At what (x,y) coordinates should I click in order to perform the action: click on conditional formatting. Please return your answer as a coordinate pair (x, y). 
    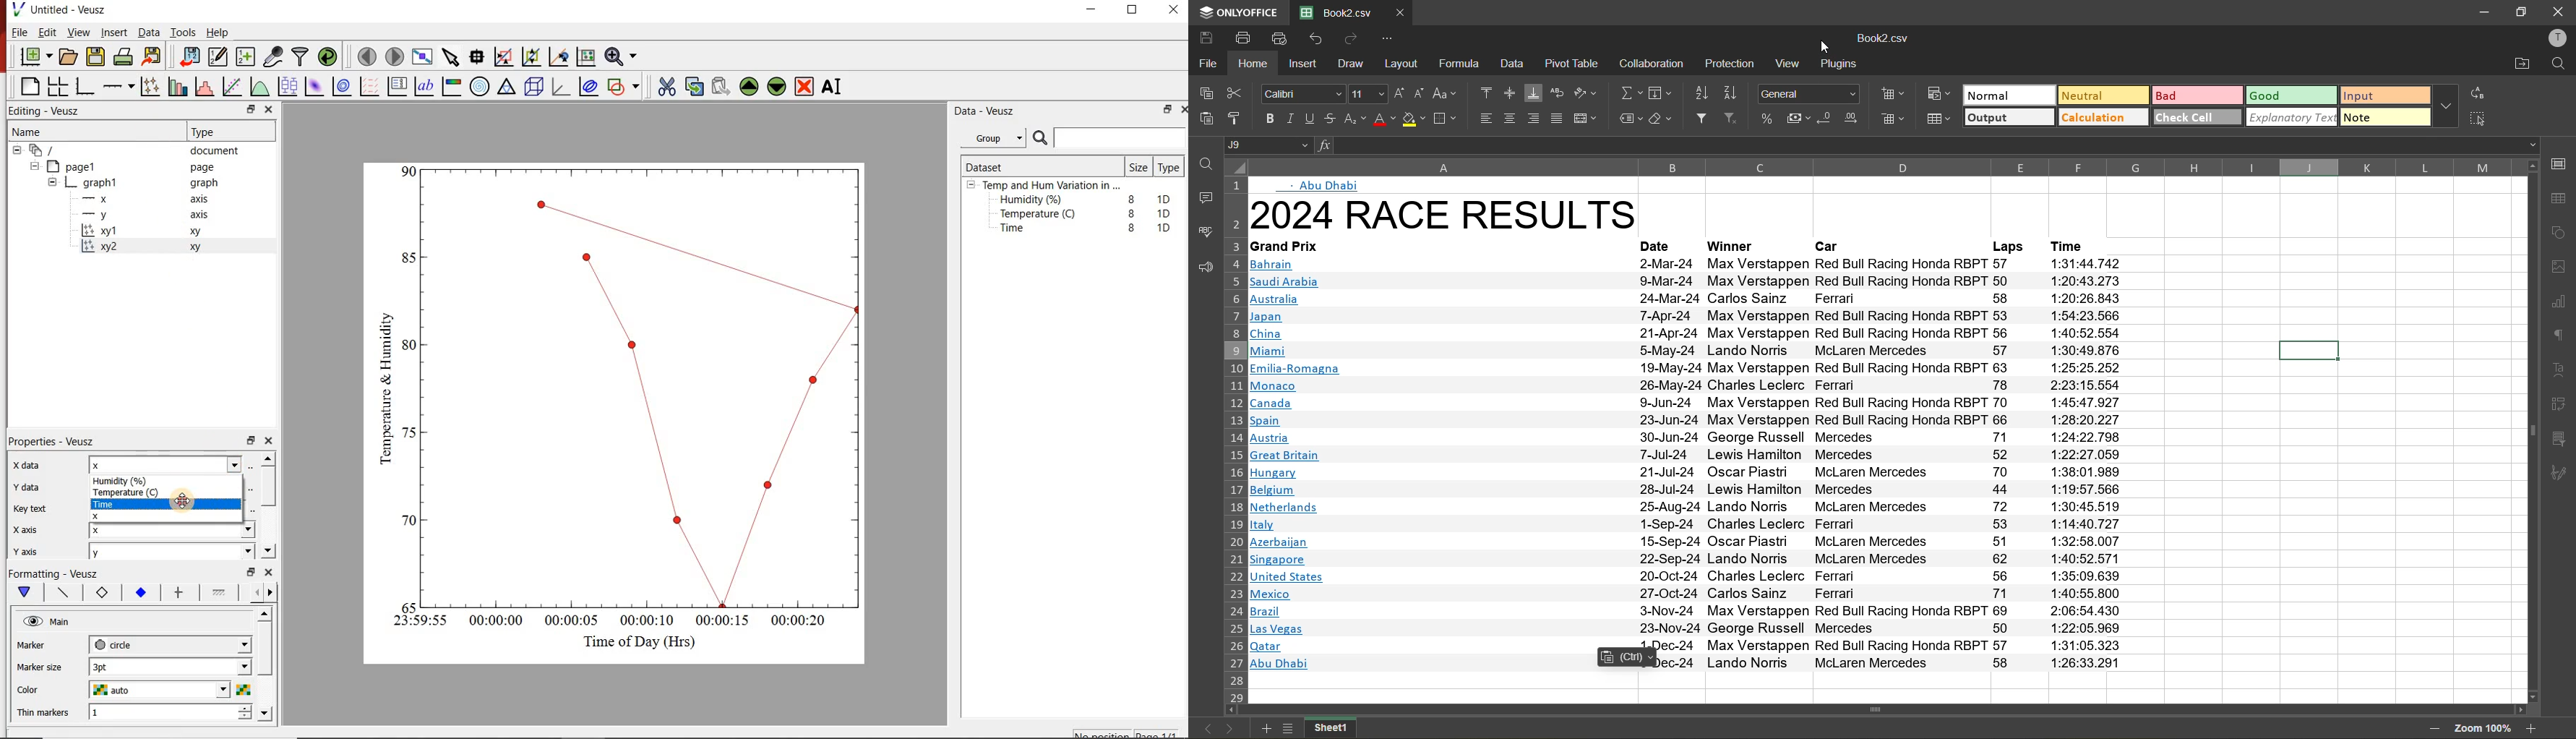
    Looking at the image, I should click on (1942, 94).